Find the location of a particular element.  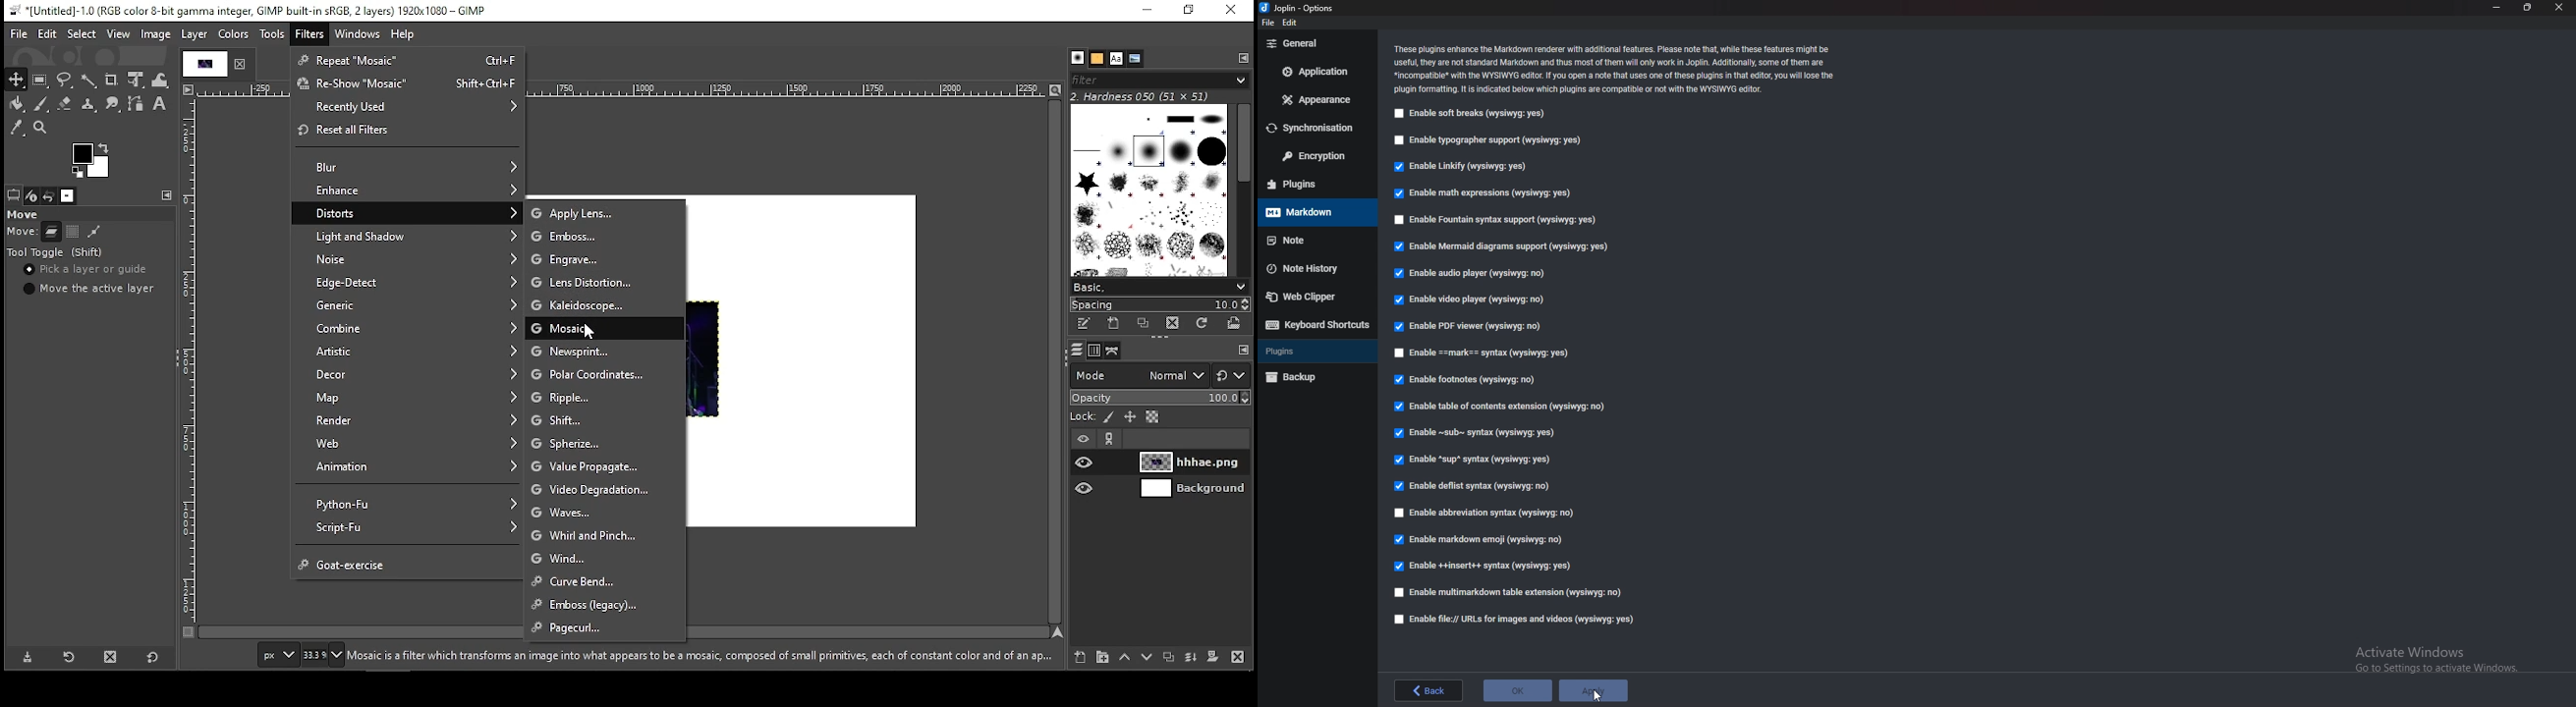

Synchronization is located at coordinates (1312, 129).